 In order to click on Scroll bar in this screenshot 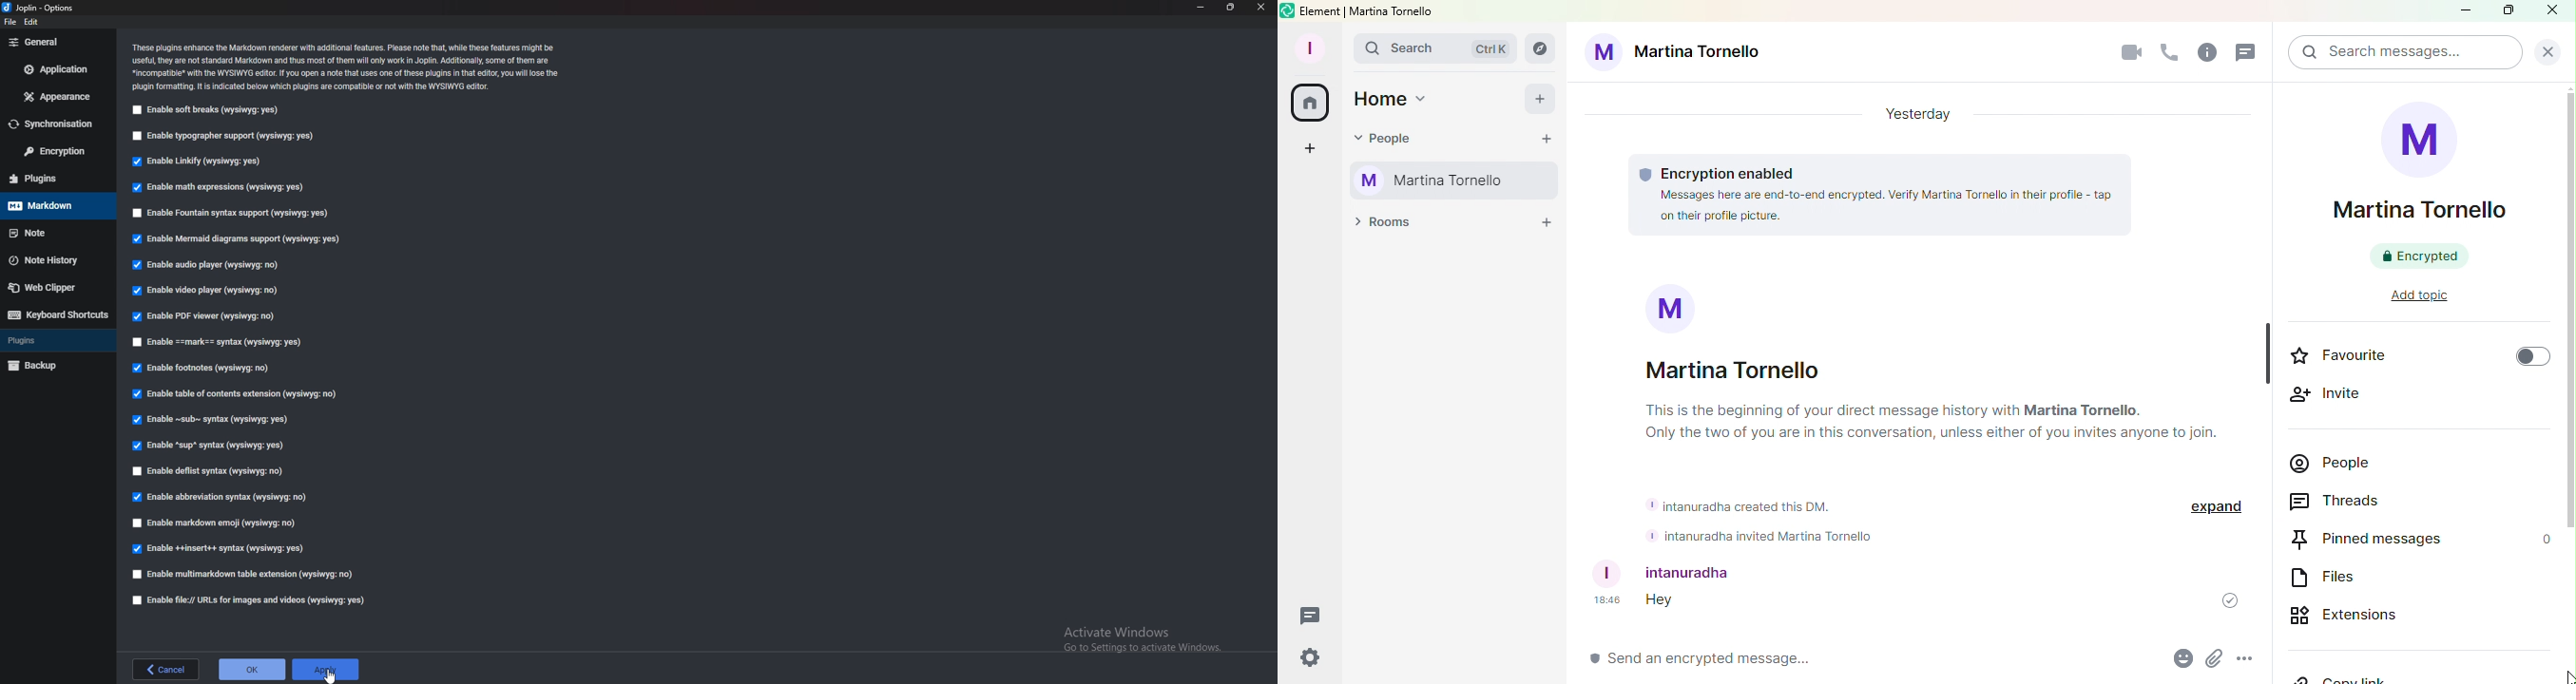, I will do `click(2568, 367)`.